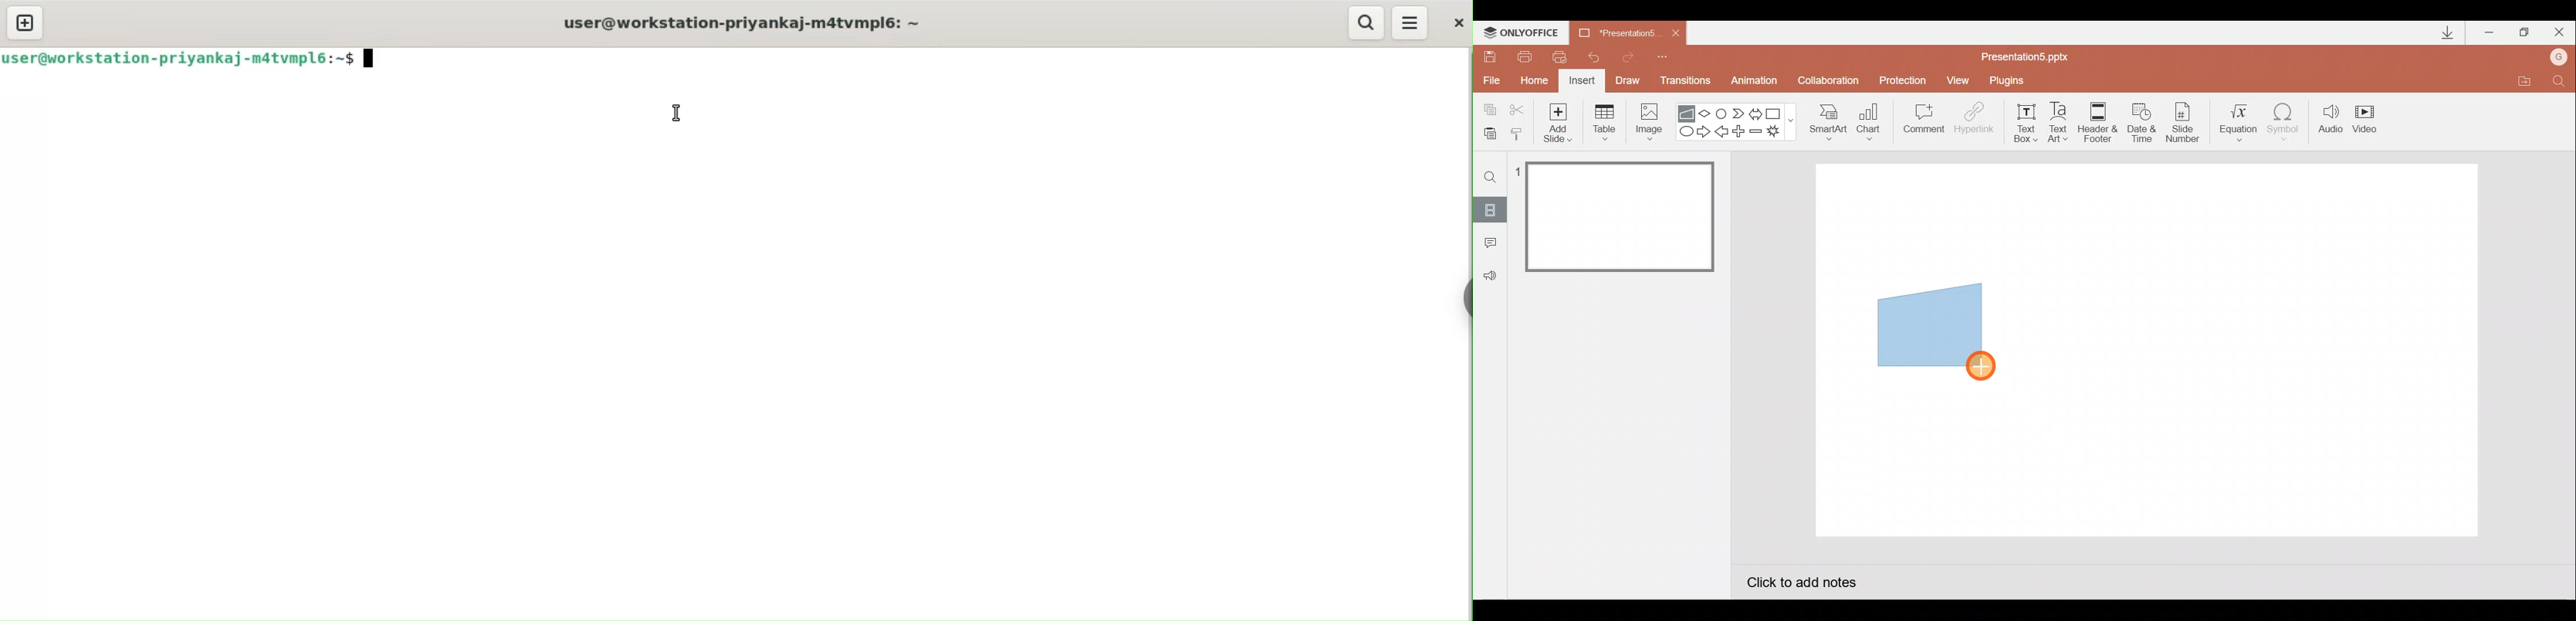 This screenshot has width=2576, height=644. What do you see at coordinates (1683, 82) in the screenshot?
I see `Transitions` at bounding box center [1683, 82].